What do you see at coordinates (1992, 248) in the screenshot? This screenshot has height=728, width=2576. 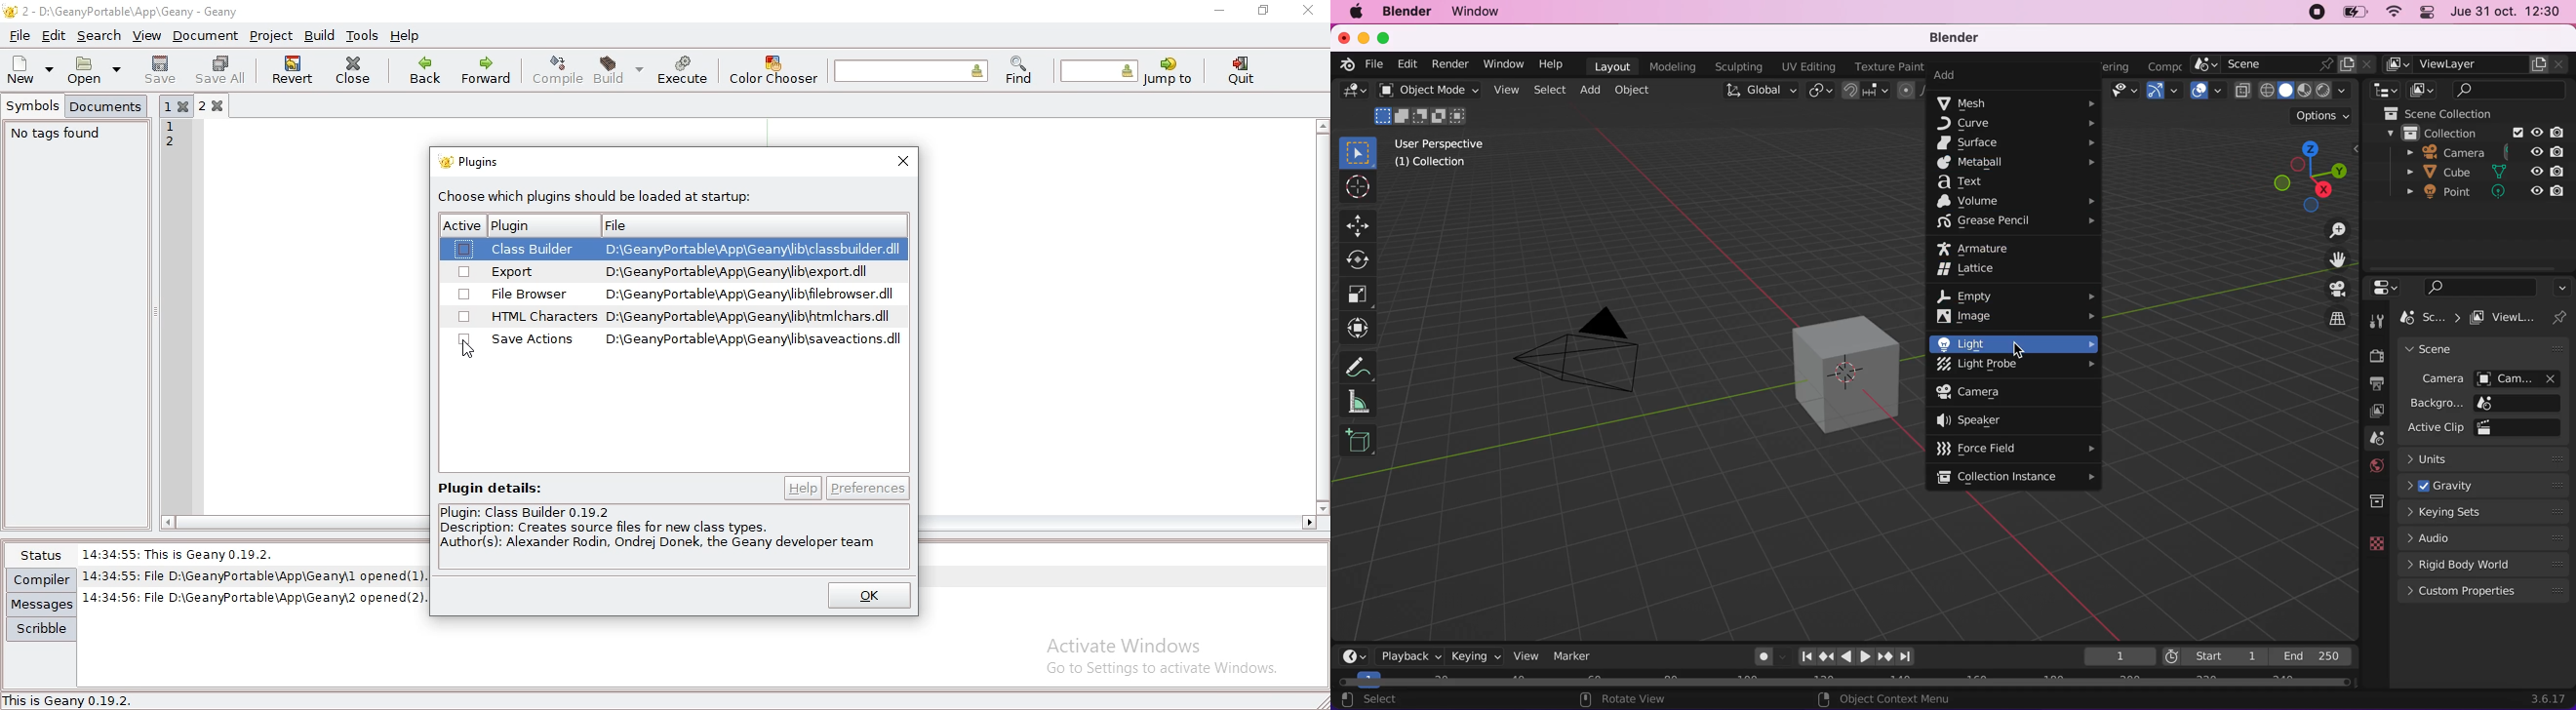 I see `armature` at bounding box center [1992, 248].